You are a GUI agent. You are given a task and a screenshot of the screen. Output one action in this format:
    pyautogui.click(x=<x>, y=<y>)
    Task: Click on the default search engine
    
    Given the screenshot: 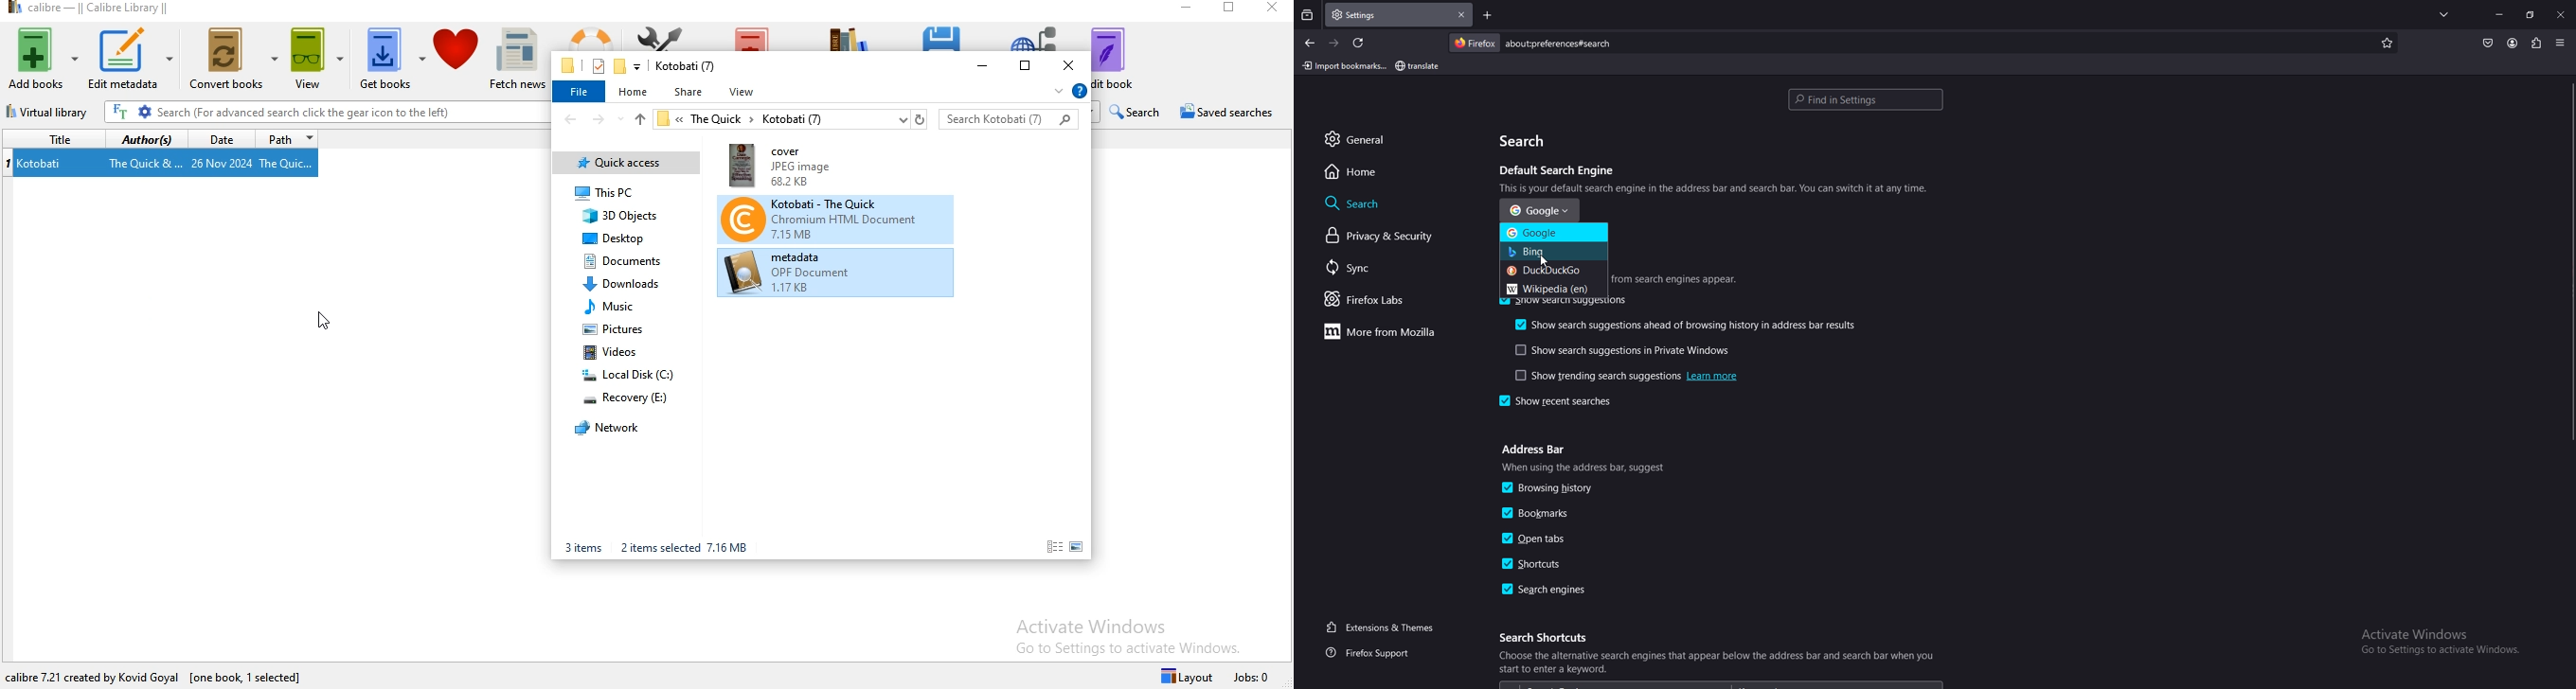 What is the action you would take?
    pyautogui.click(x=1560, y=172)
    